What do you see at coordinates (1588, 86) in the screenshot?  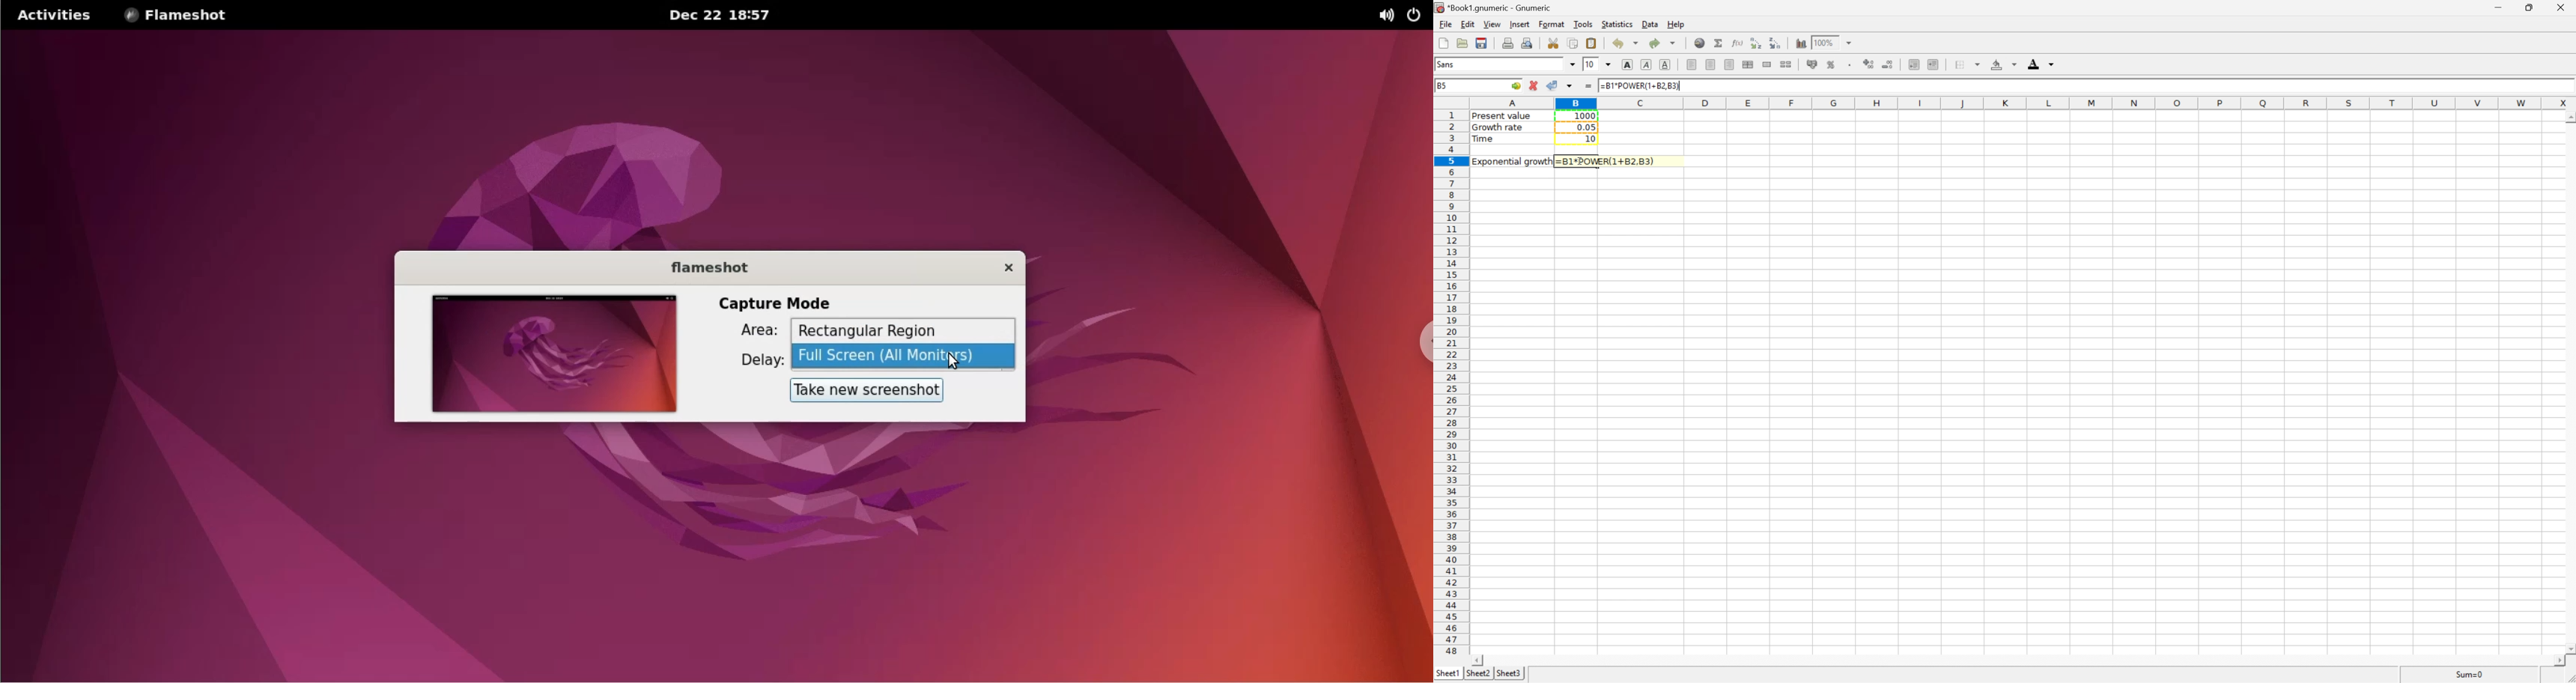 I see `Enter formula` at bounding box center [1588, 86].